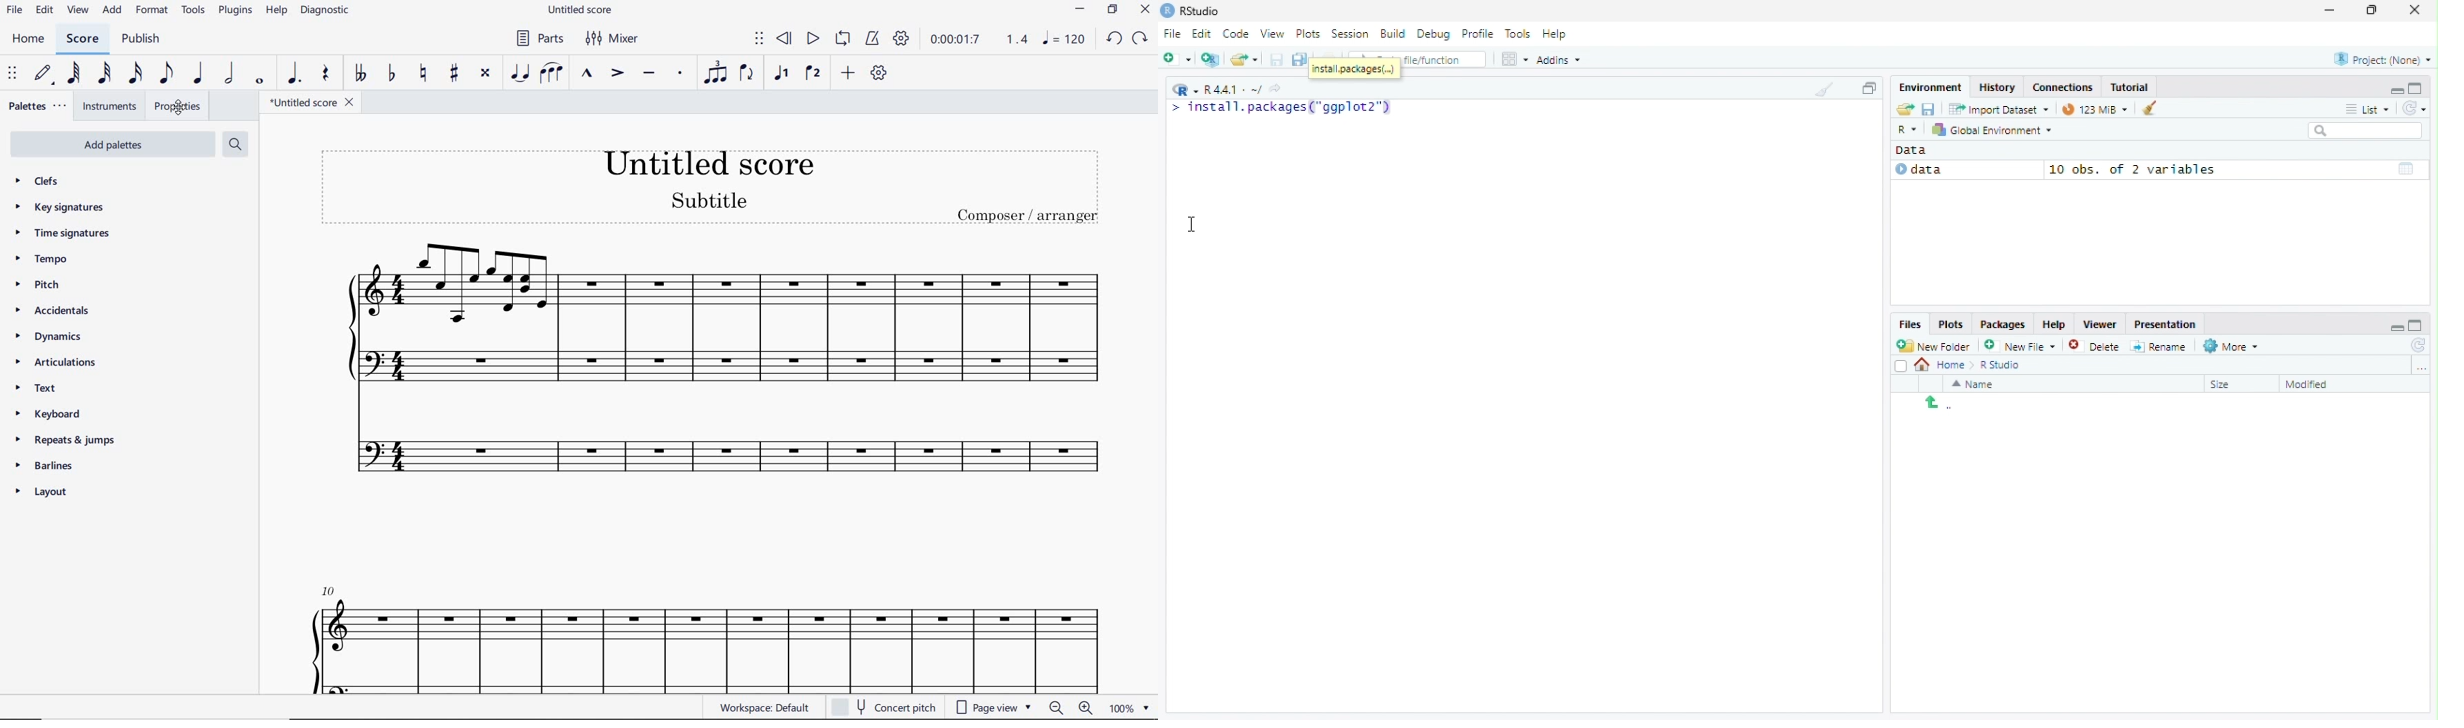 The height and width of the screenshot is (728, 2464). What do you see at coordinates (326, 12) in the screenshot?
I see `DIAGNOSTIC` at bounding box center [326, 12].